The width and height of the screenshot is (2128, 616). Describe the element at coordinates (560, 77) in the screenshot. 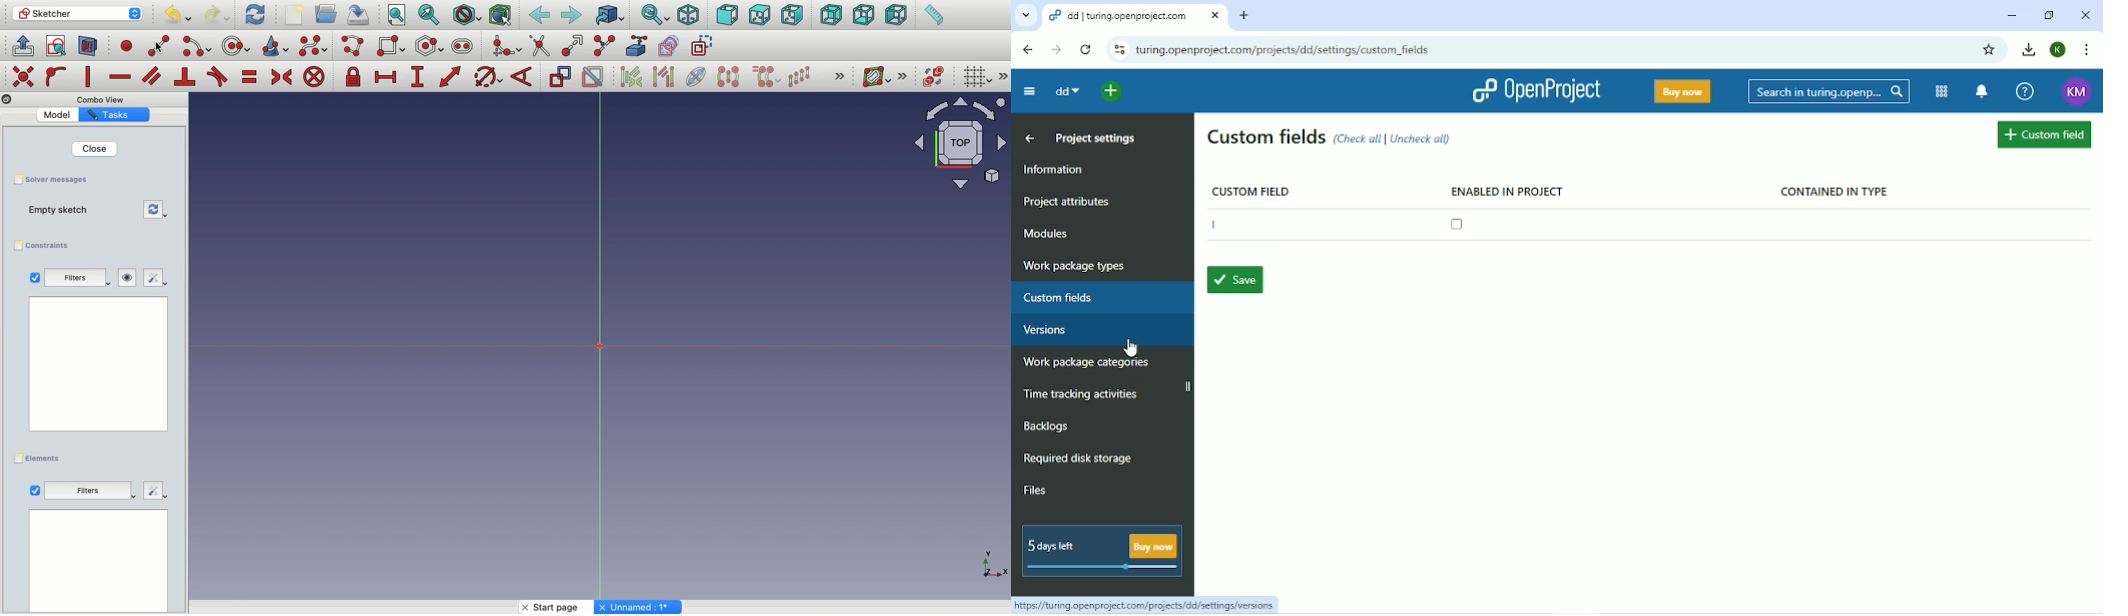

I see `Toggle driving constraint` at that location.